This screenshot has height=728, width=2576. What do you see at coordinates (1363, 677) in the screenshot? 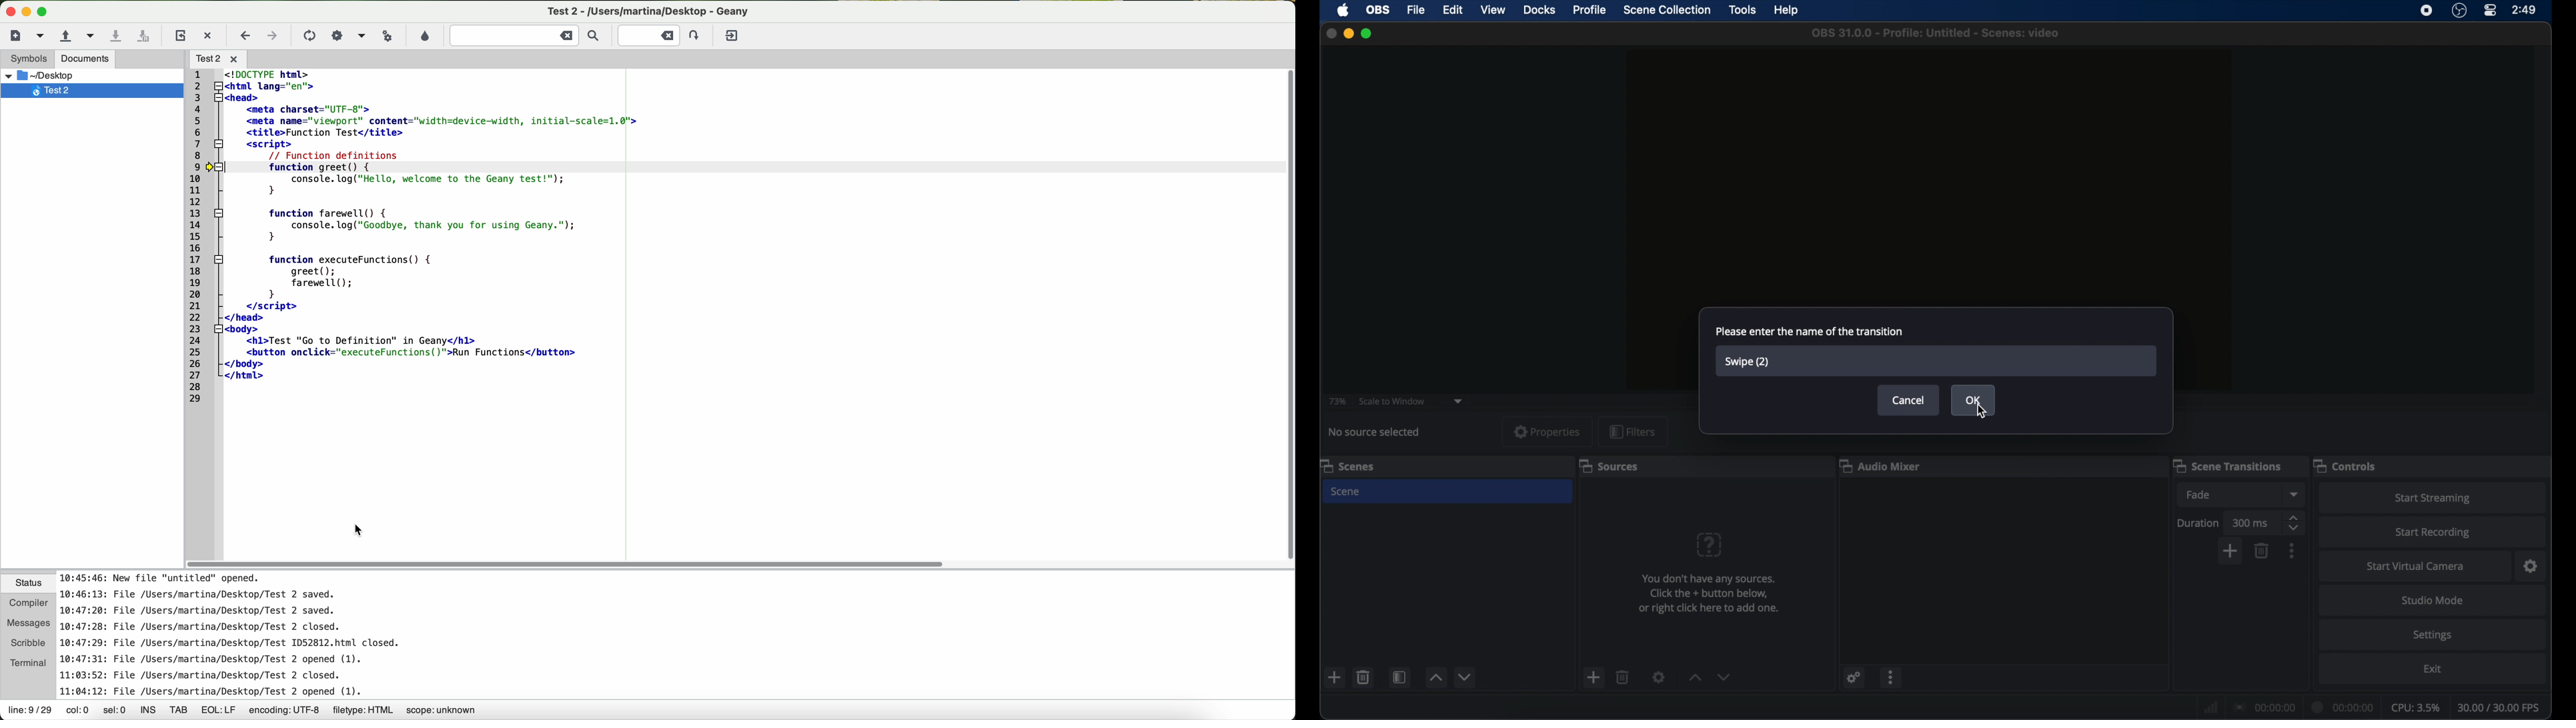
I see `delete` at bounding box center [1363, 677].